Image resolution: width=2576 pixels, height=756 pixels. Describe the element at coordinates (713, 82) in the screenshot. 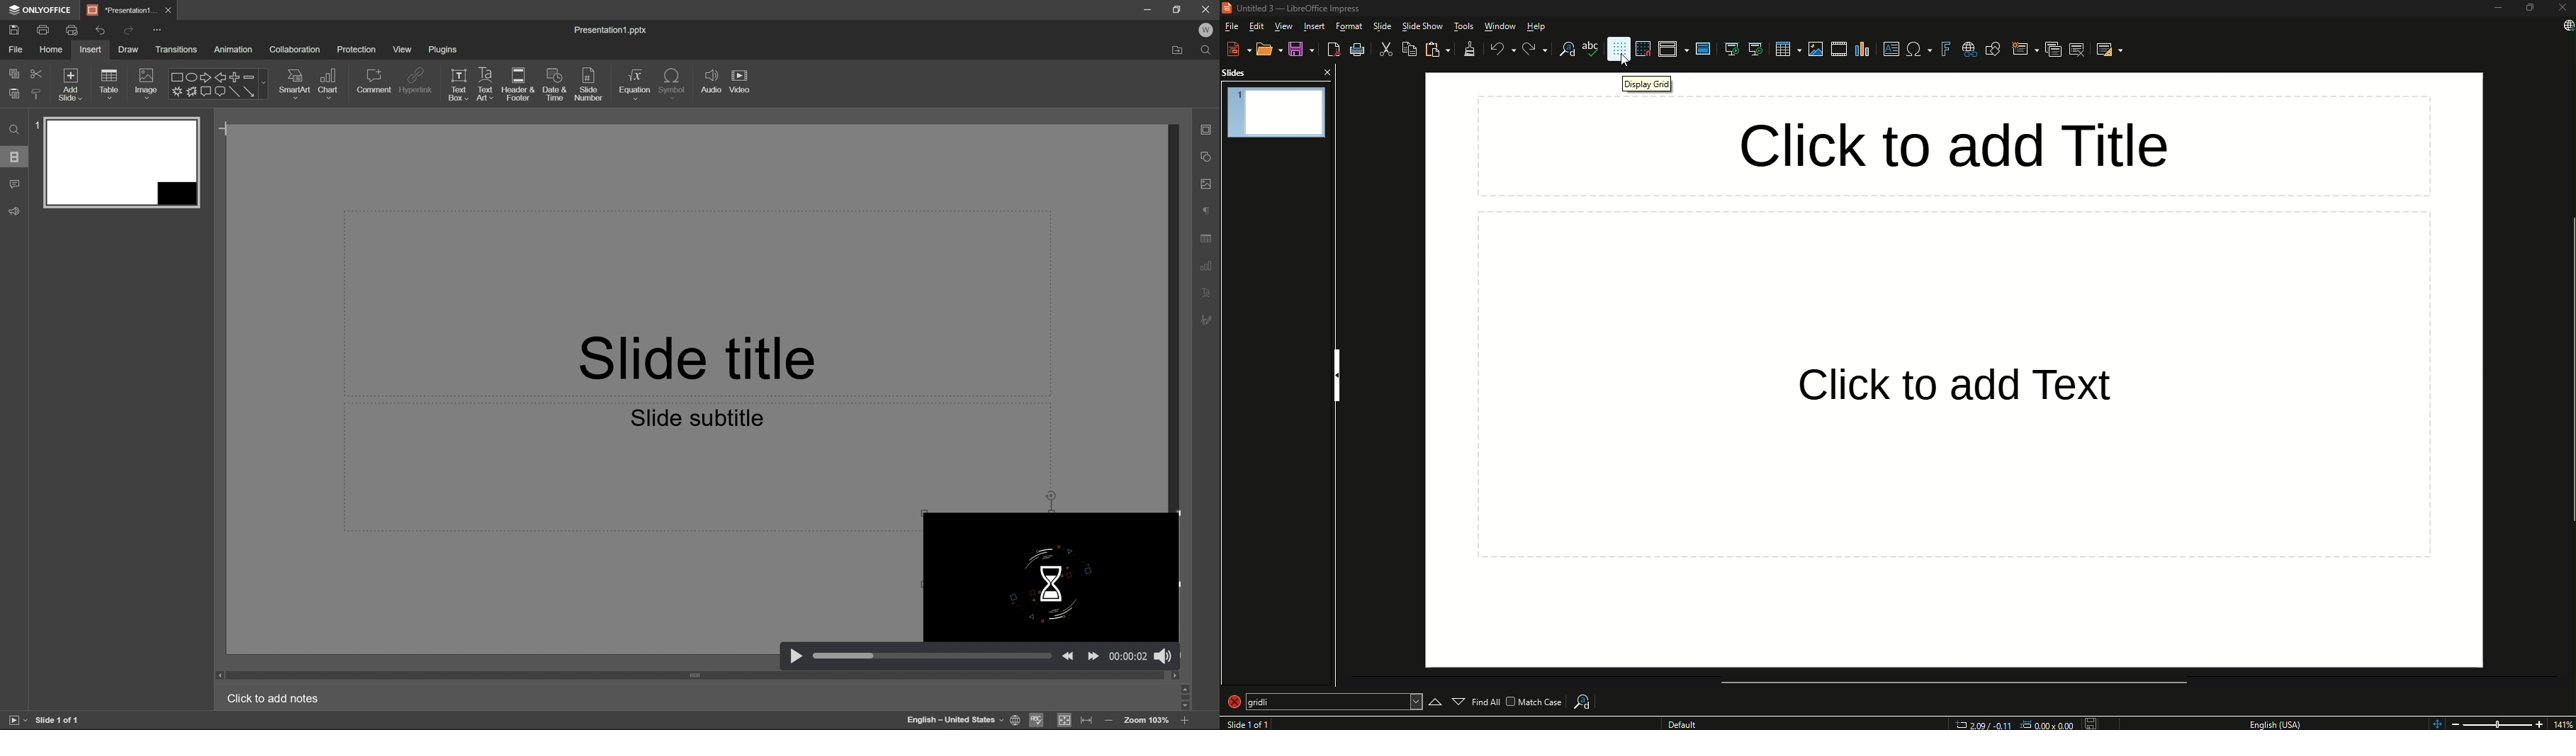

I see `audio` at that location.